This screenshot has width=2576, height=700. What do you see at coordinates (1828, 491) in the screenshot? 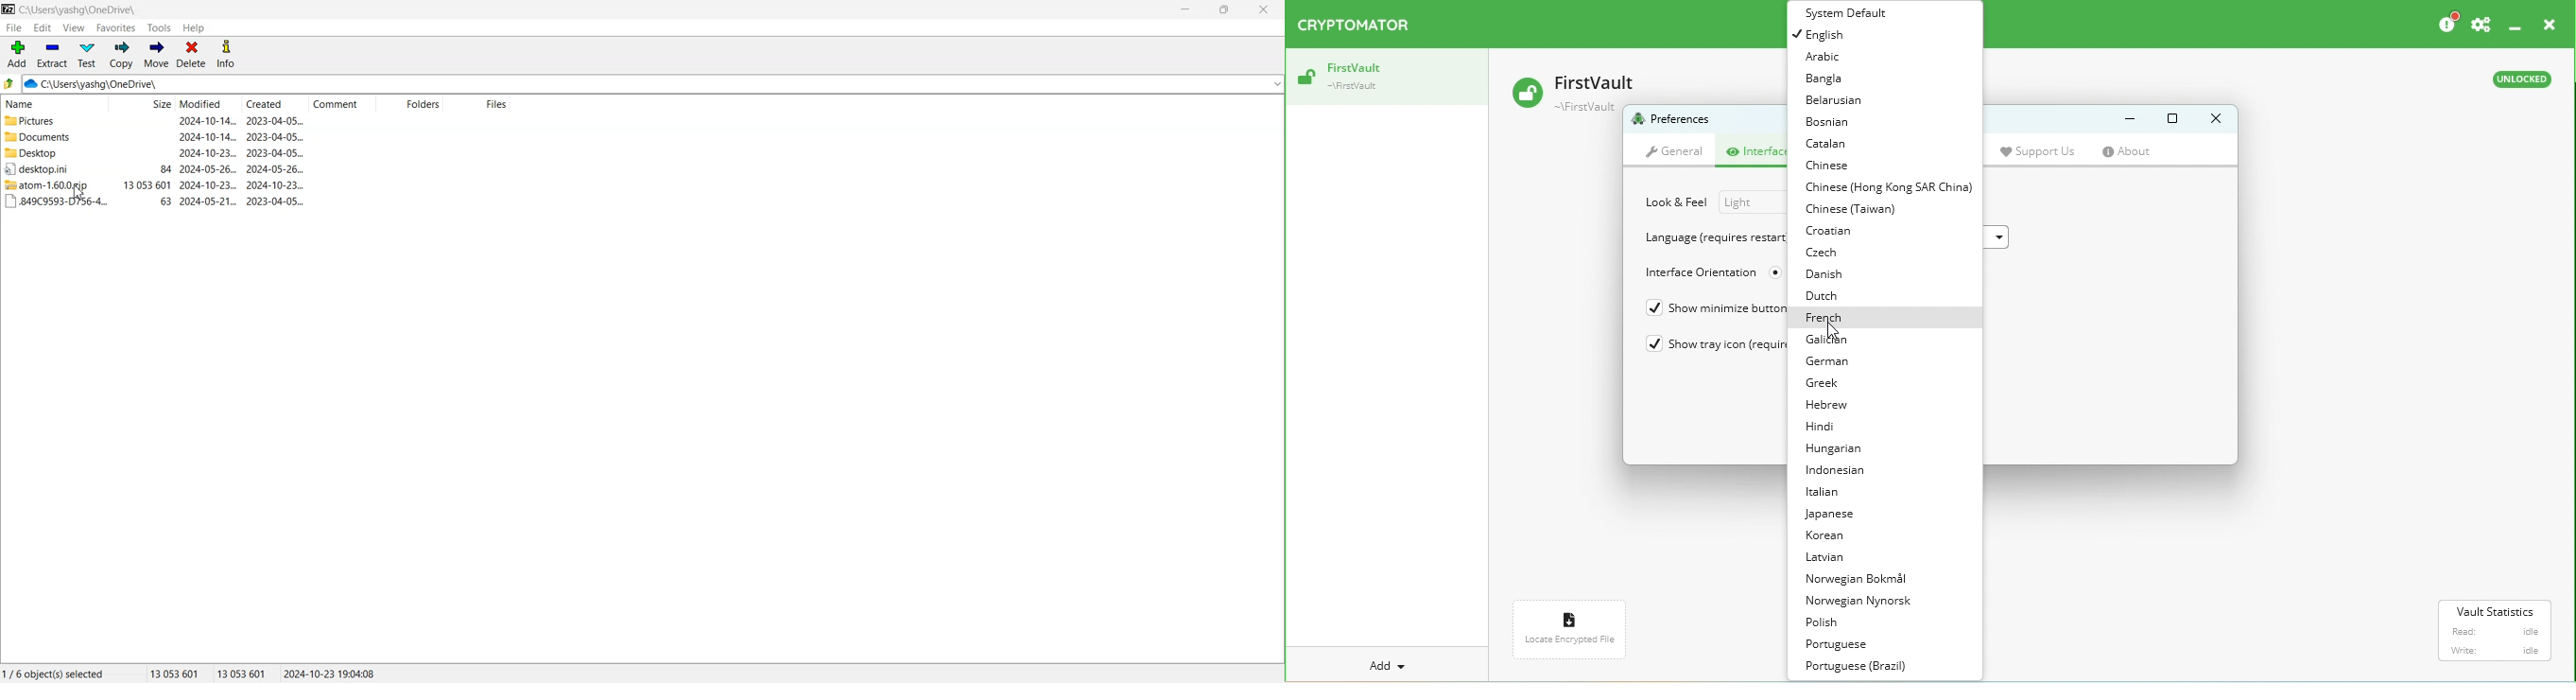
I see `Italian` at bounding box center [1828, 491].